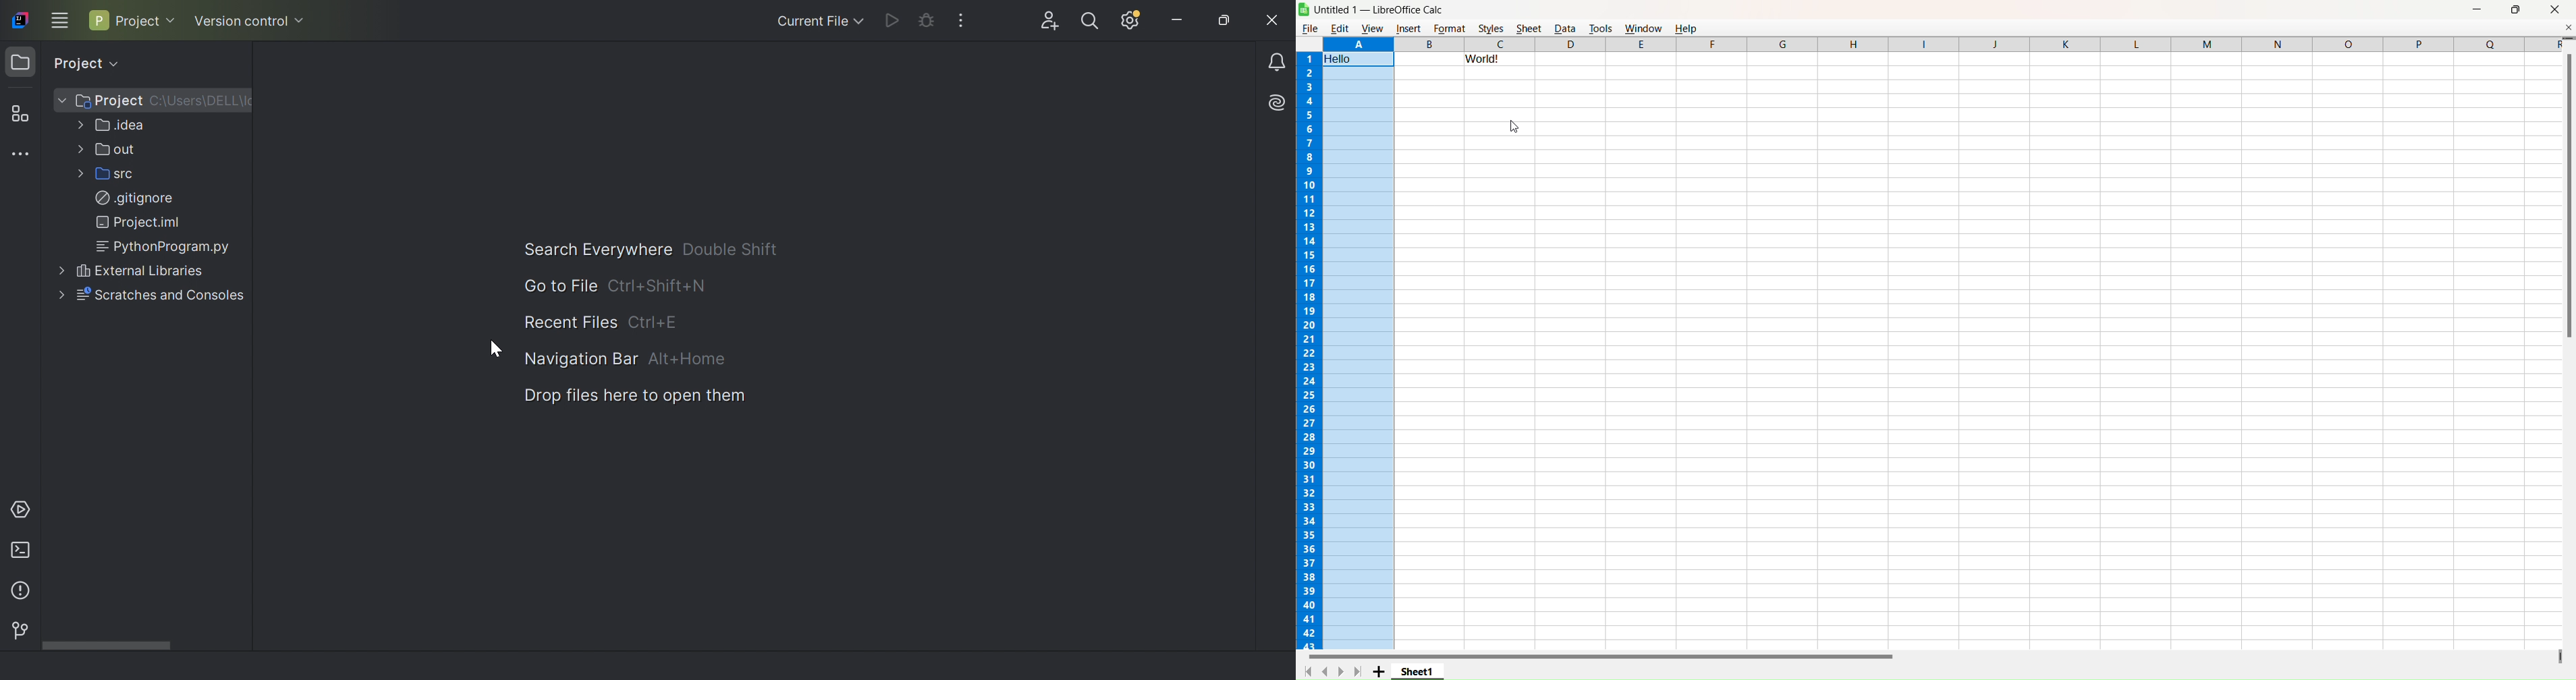 Image resolution: width=2576 pixels, height=700 pixels. Describe the element at coordinates (1499, 60) in the screenshot. I see `World!` at that location.